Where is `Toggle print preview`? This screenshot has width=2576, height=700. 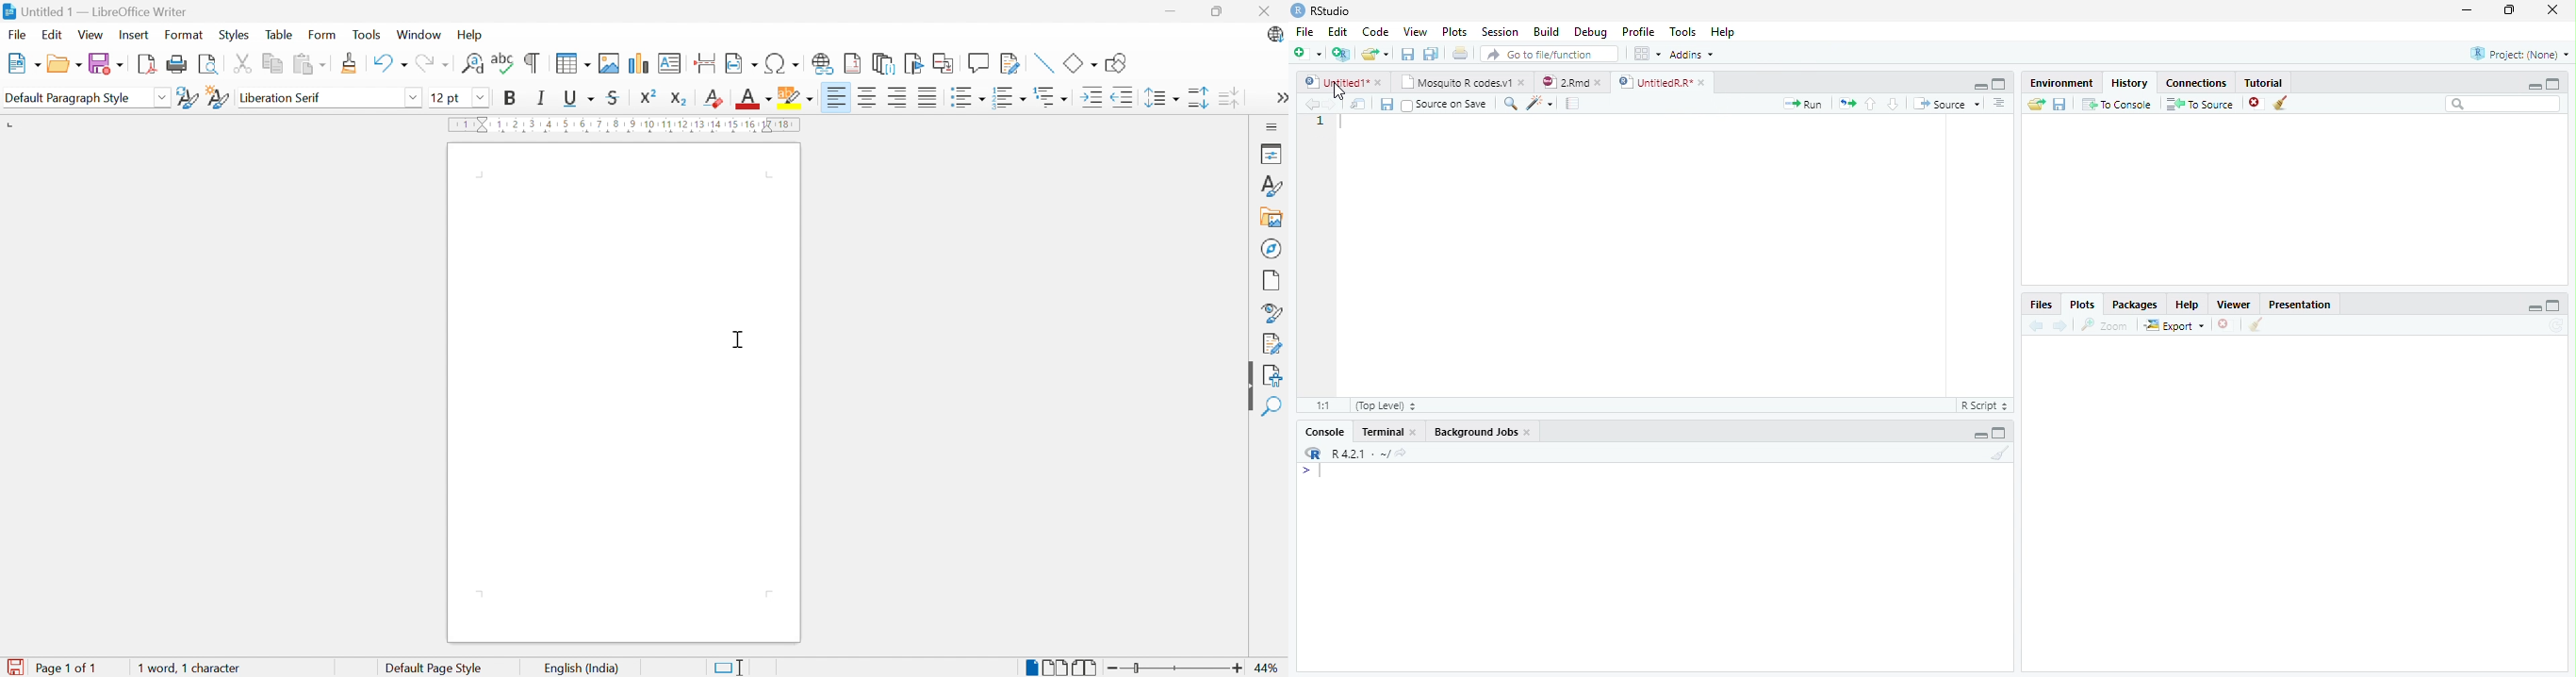
Toggle print preview is located at coordinates (212, 65).